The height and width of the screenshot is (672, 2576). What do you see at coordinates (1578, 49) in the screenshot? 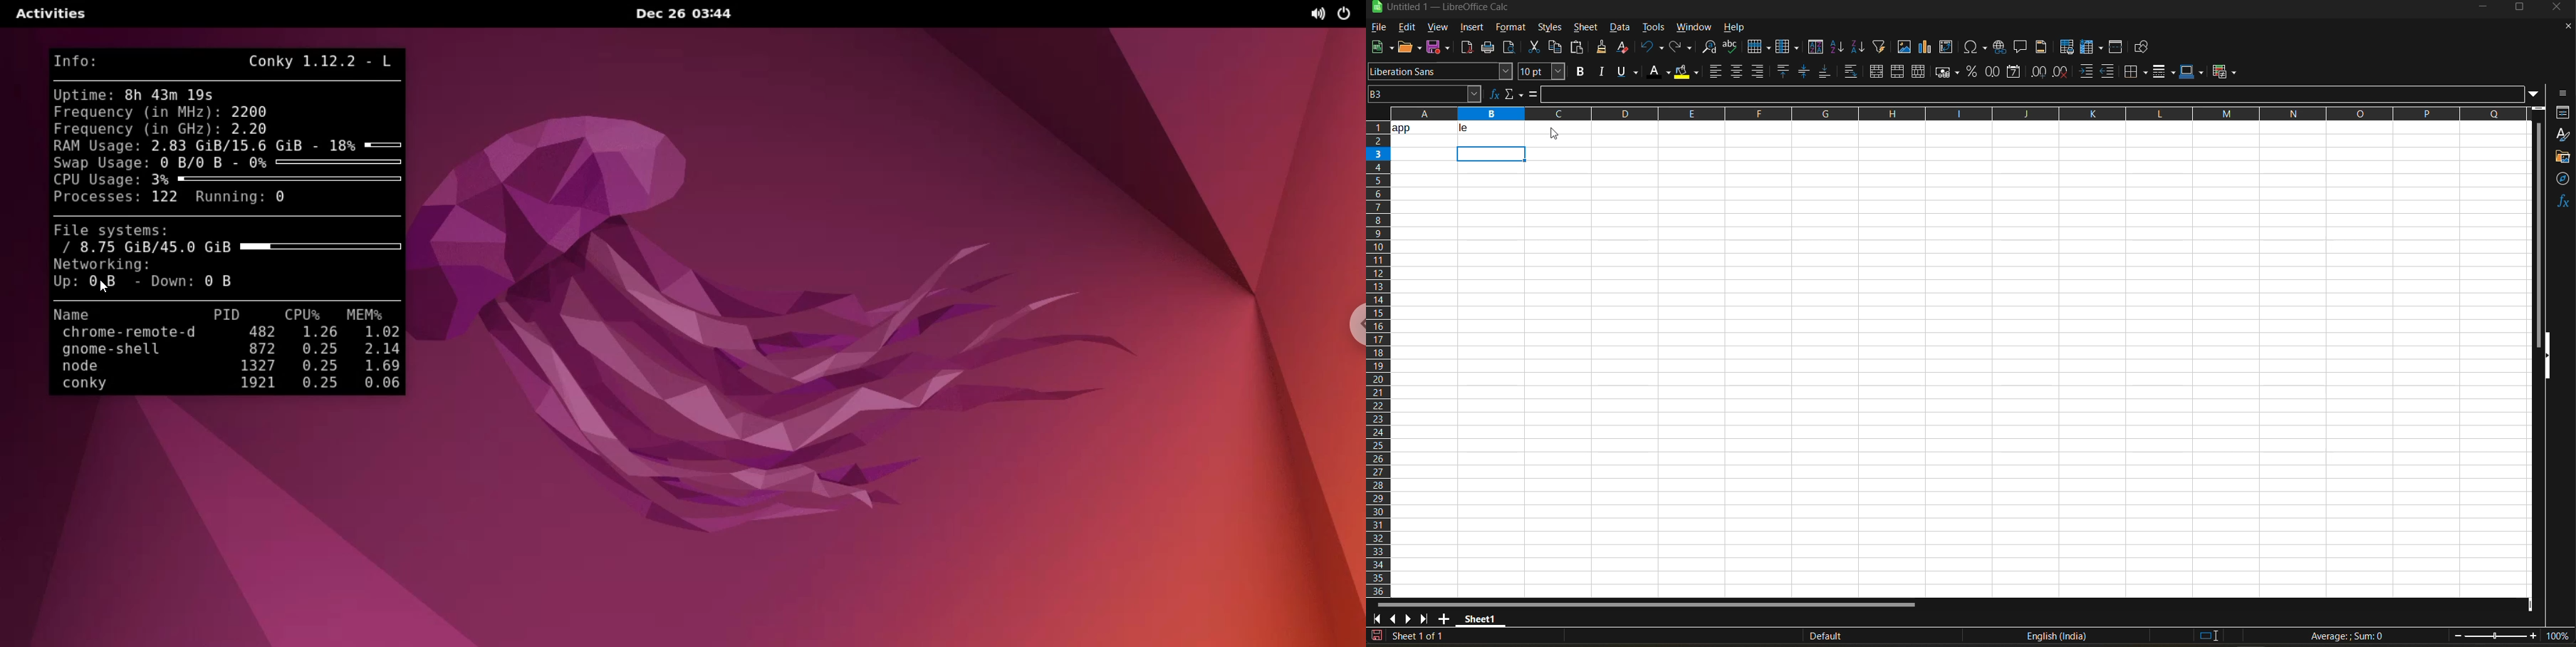
I see `paste` at bounding box center [1578, 49].